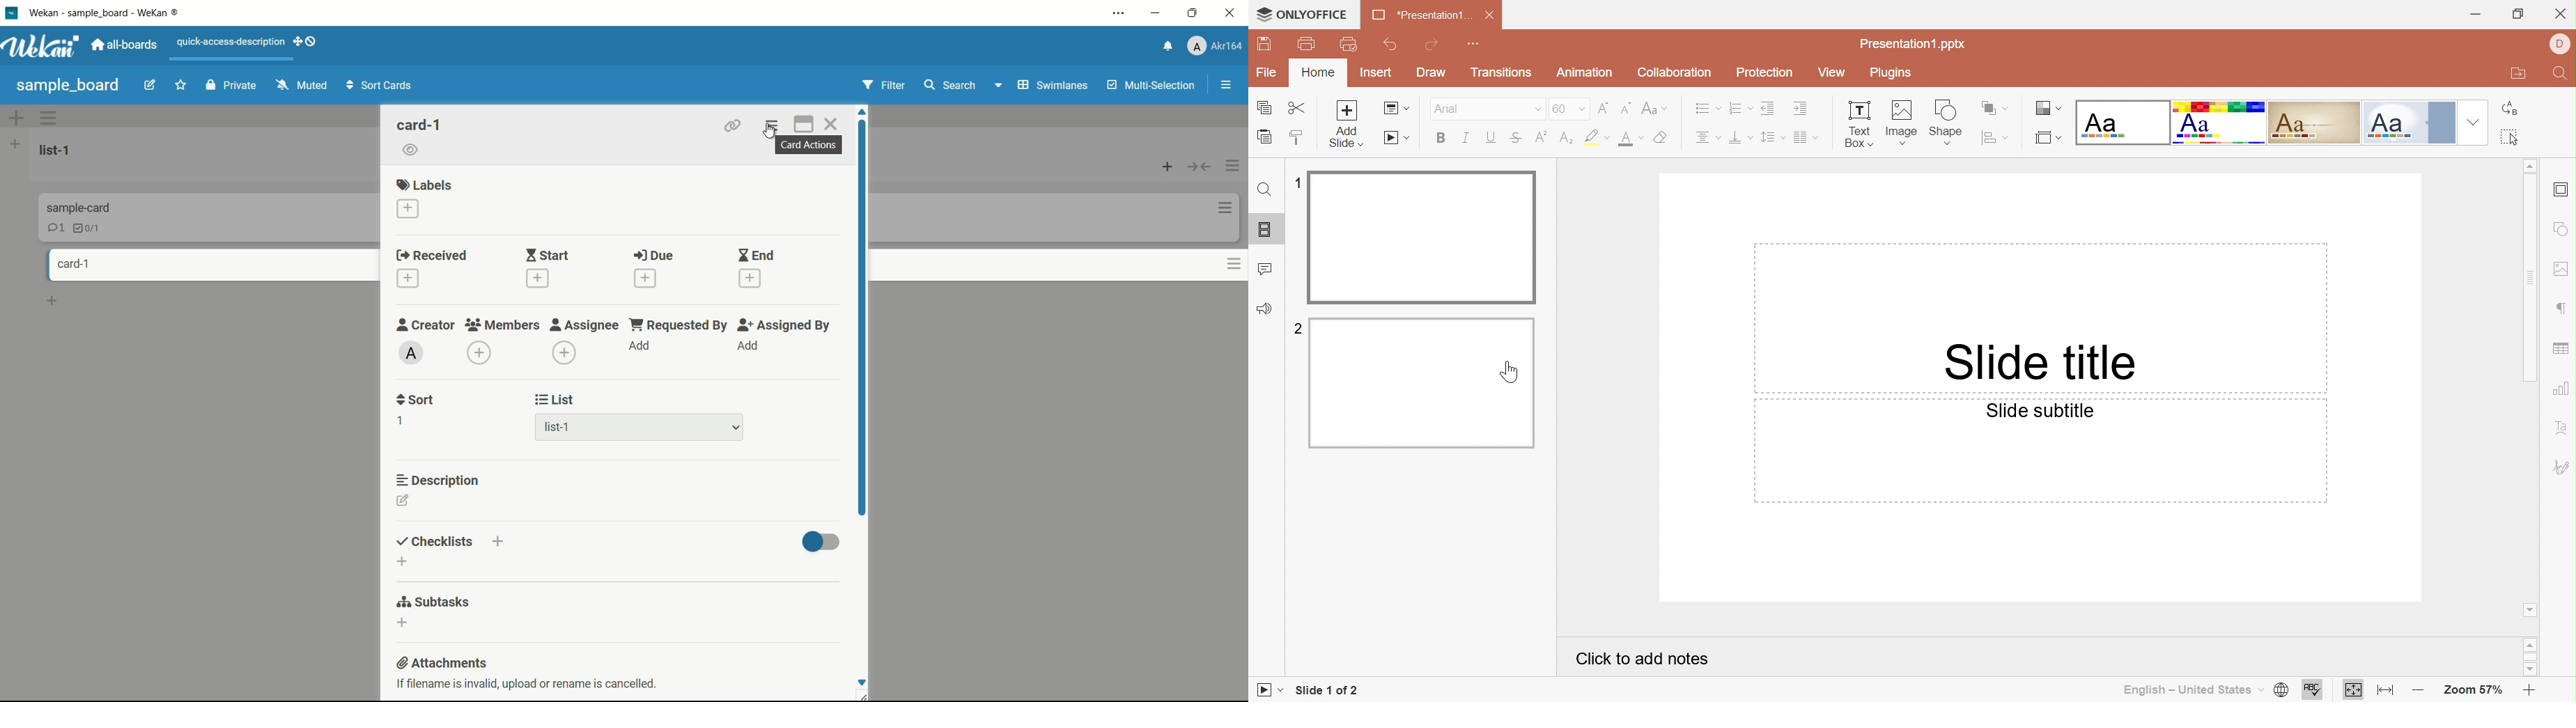  Describe the element at coordinates (1995, 107) in the screenshot. I see `Arrange shapes` at that location.